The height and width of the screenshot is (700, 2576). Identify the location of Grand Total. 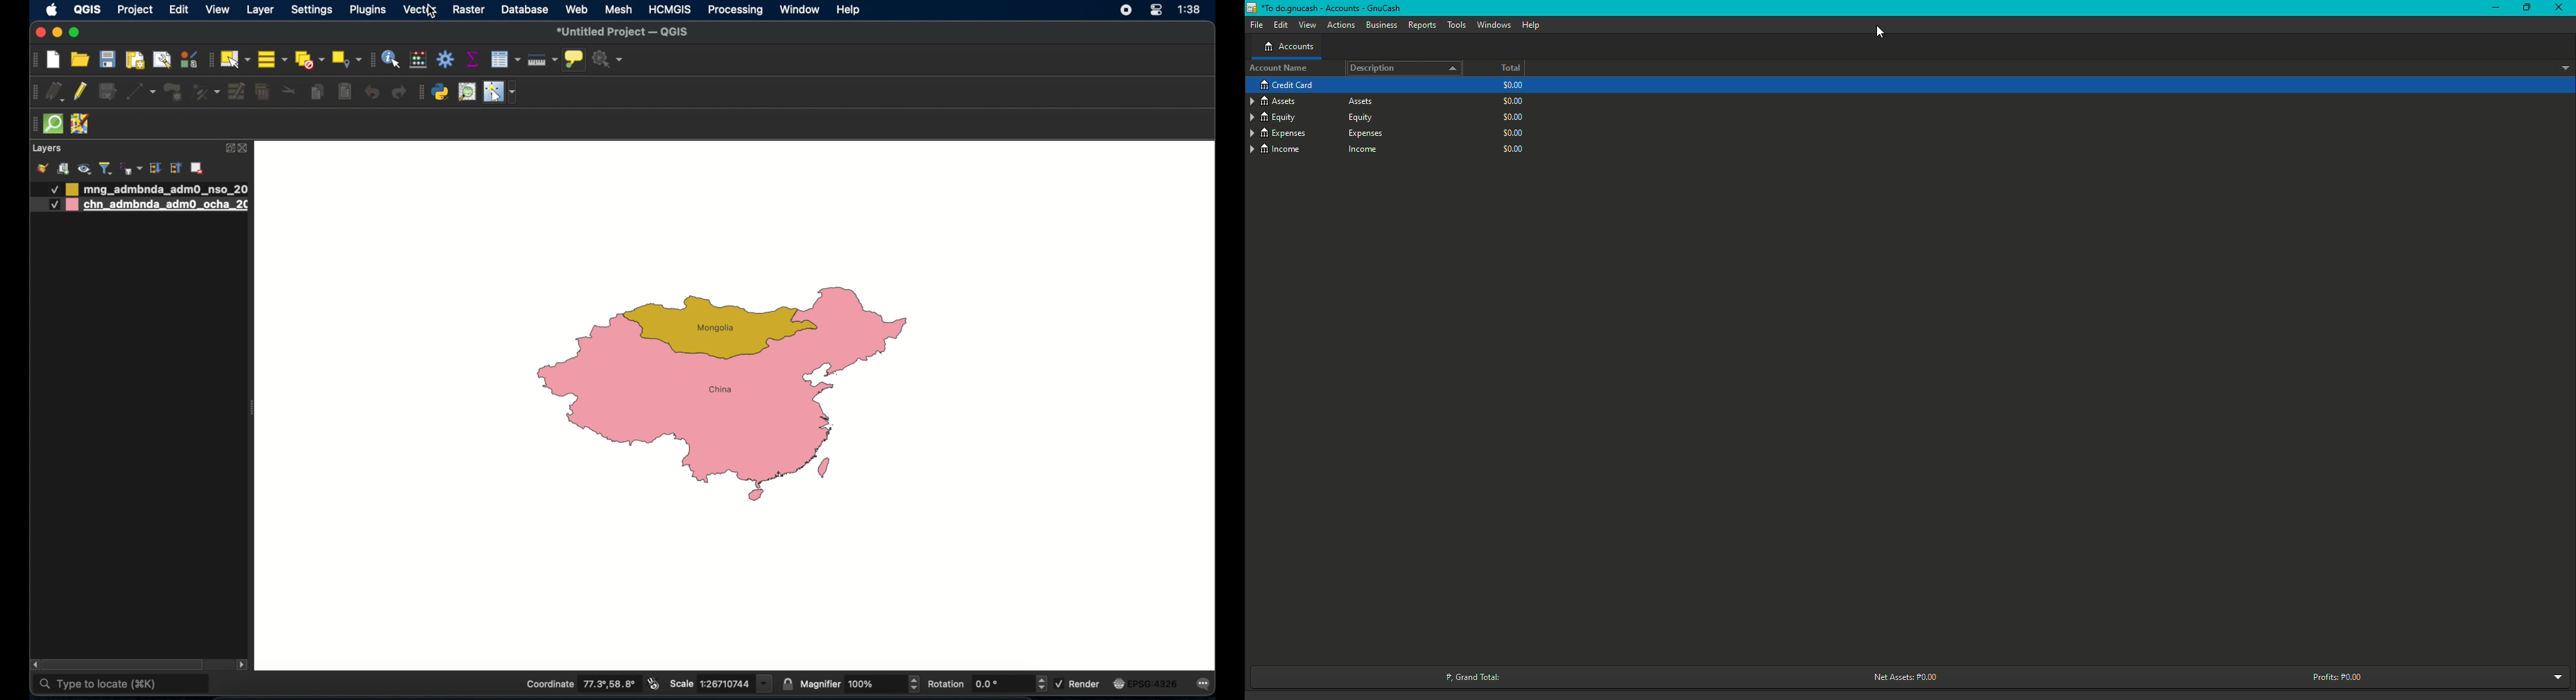
(1473, 675).